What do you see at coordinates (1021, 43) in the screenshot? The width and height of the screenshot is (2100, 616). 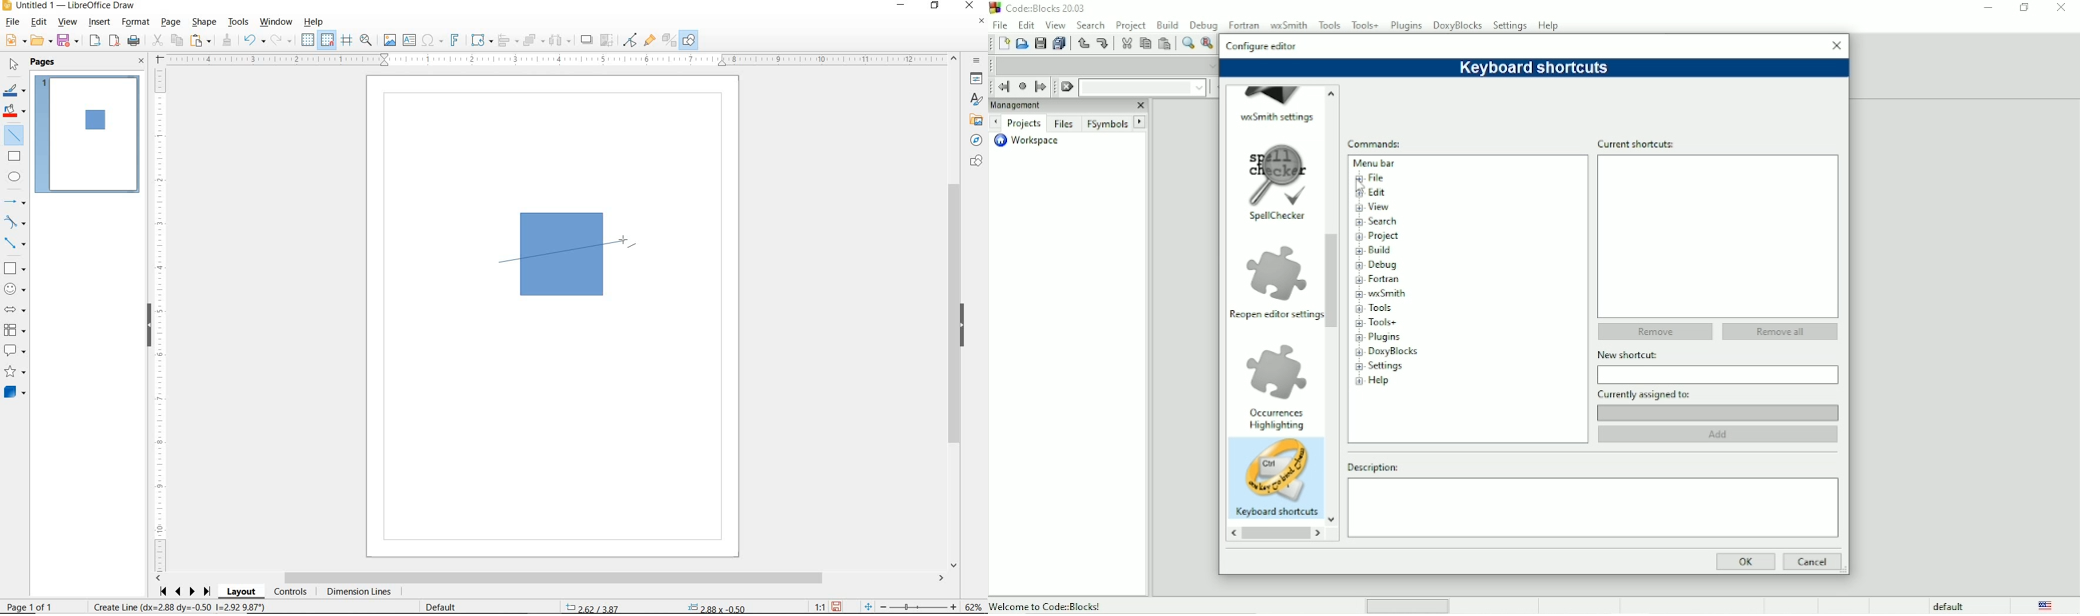 I see `Open` at bounding box center [1021, 43].